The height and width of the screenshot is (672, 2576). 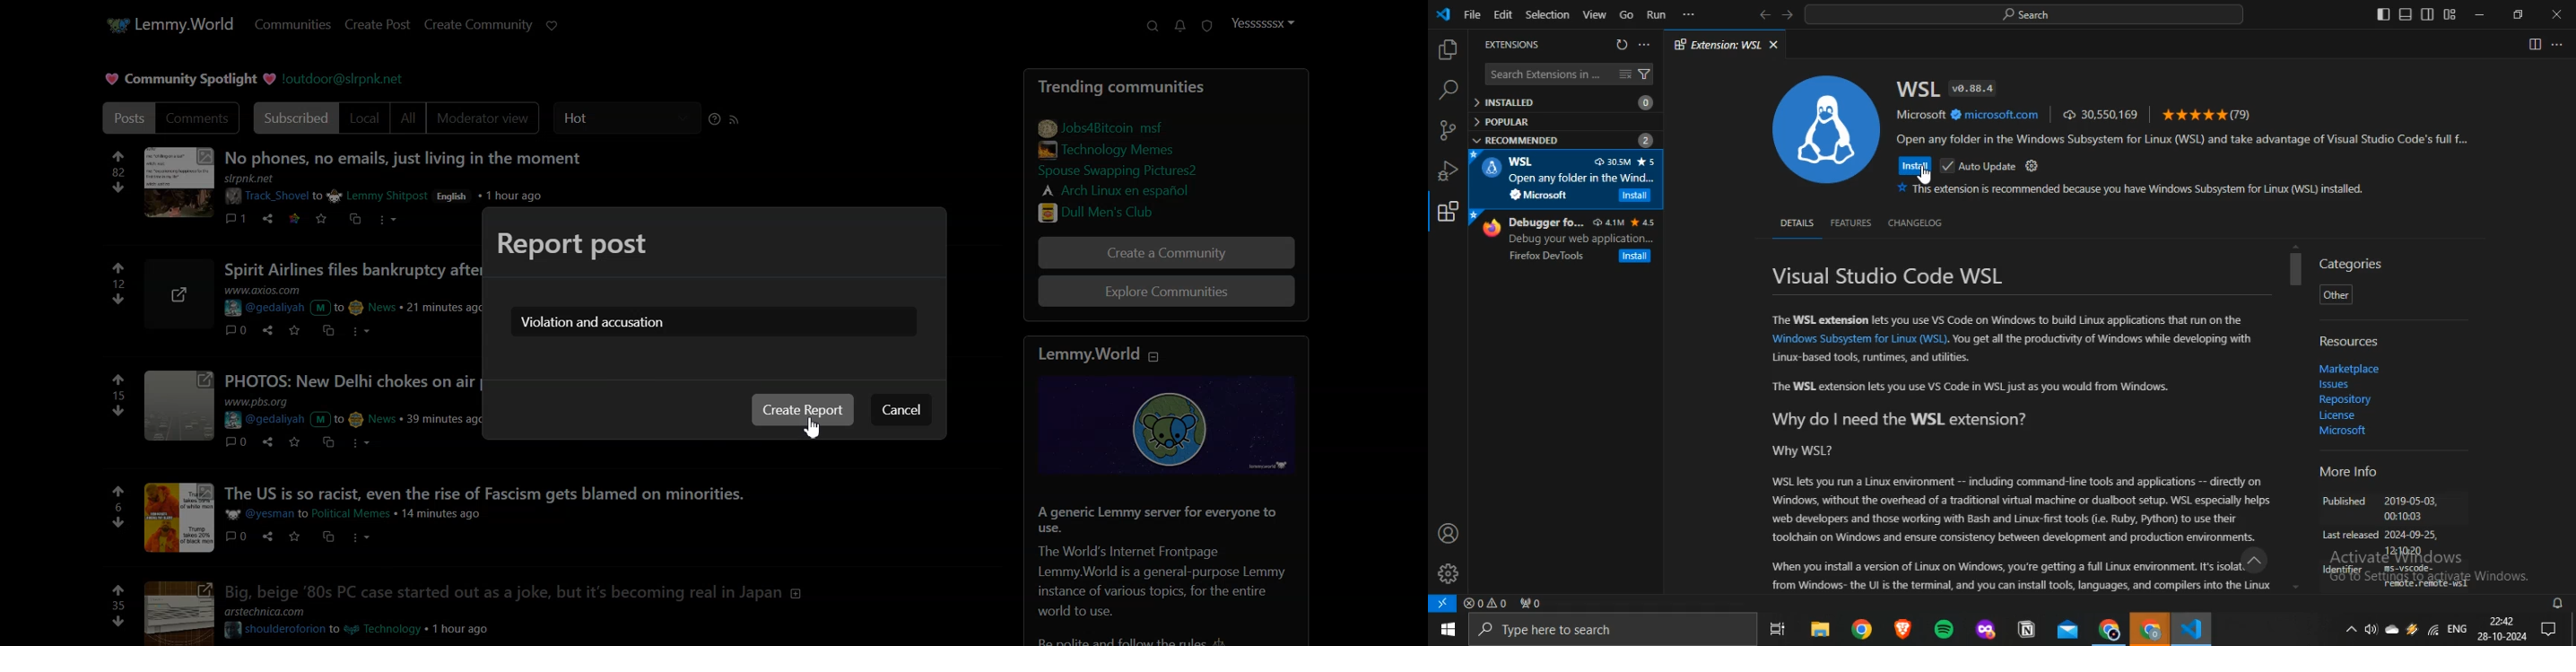 I want to click on cross post, so click(x=354, y=218).